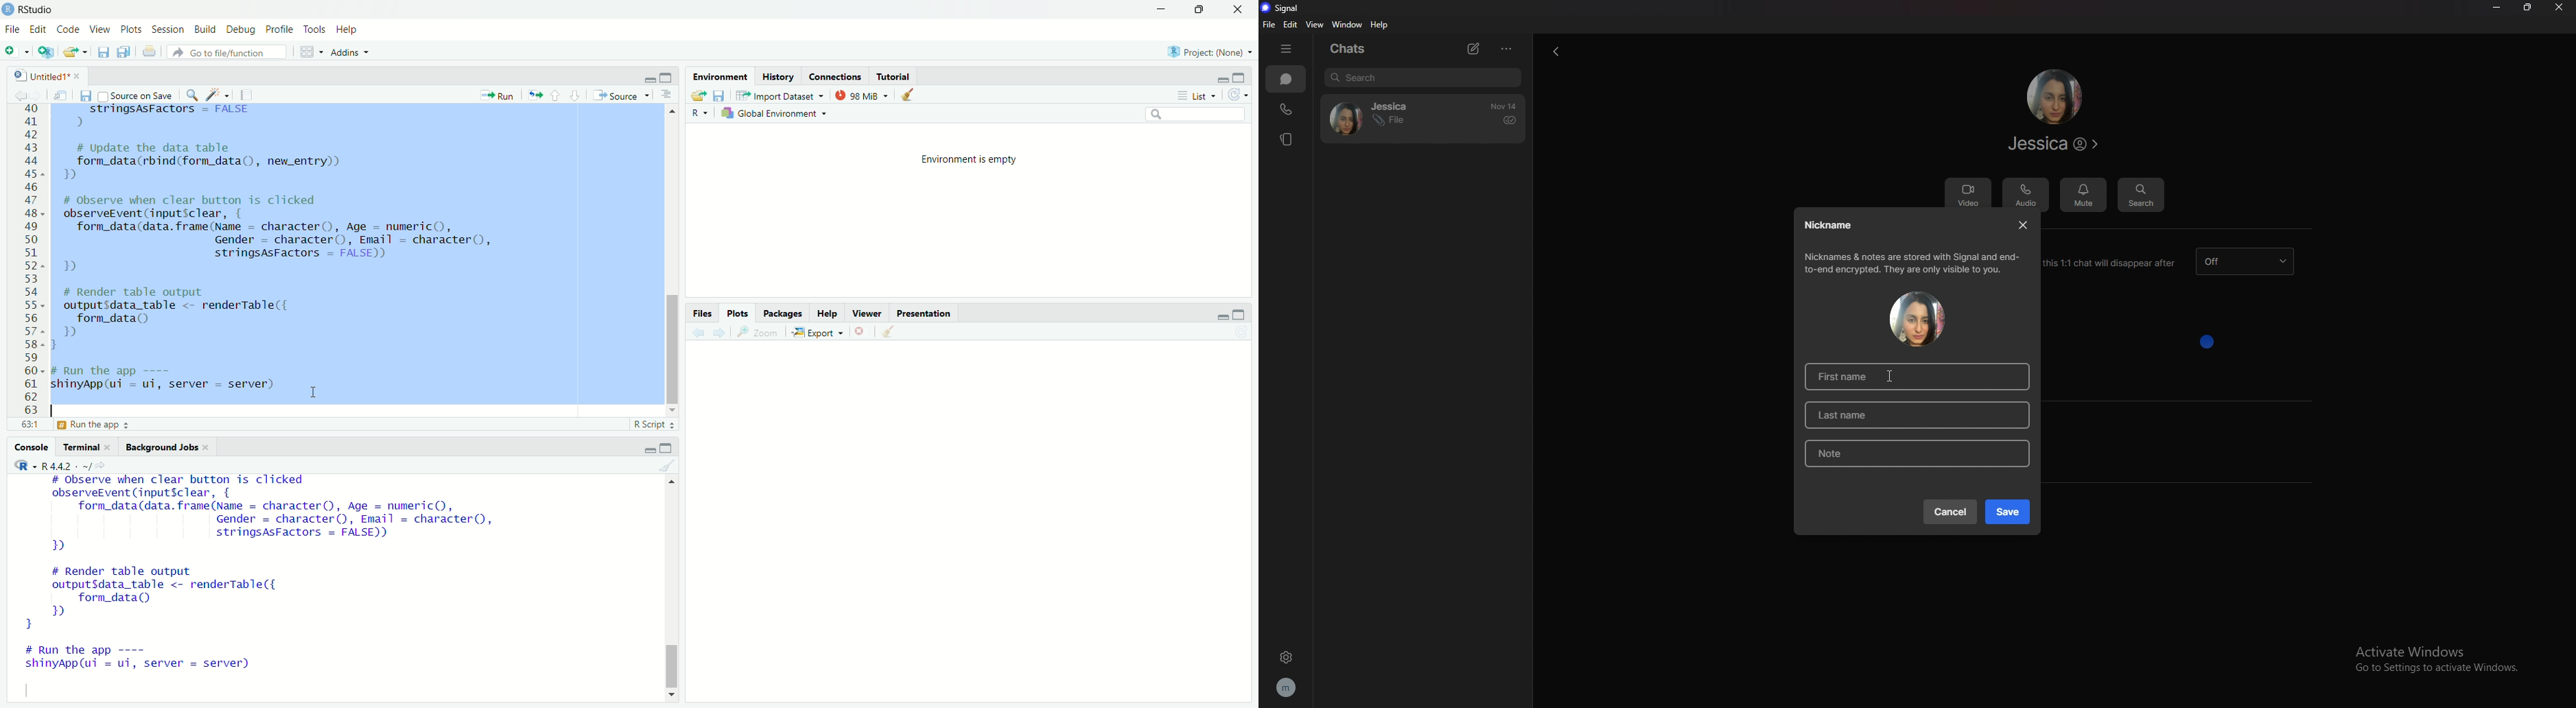  Describe the element at coordinates (12, 28) in the screenshot. I see `File` at that location.